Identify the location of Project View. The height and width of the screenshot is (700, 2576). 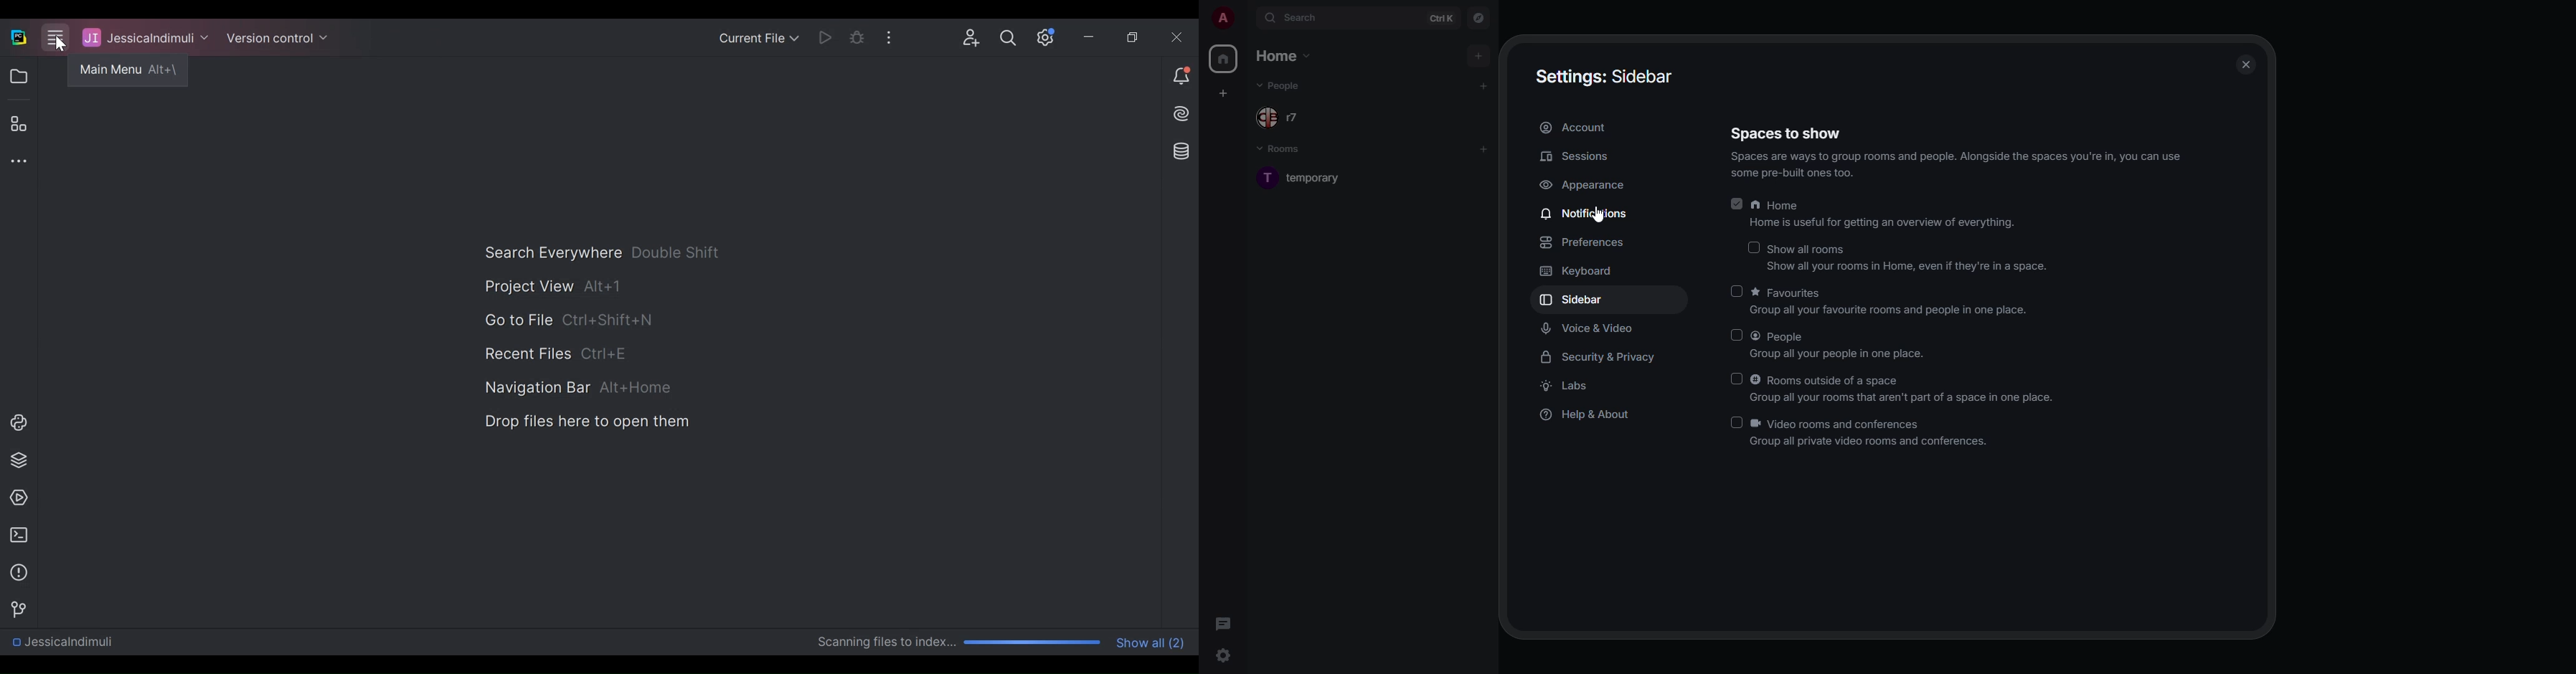
(554, 286).